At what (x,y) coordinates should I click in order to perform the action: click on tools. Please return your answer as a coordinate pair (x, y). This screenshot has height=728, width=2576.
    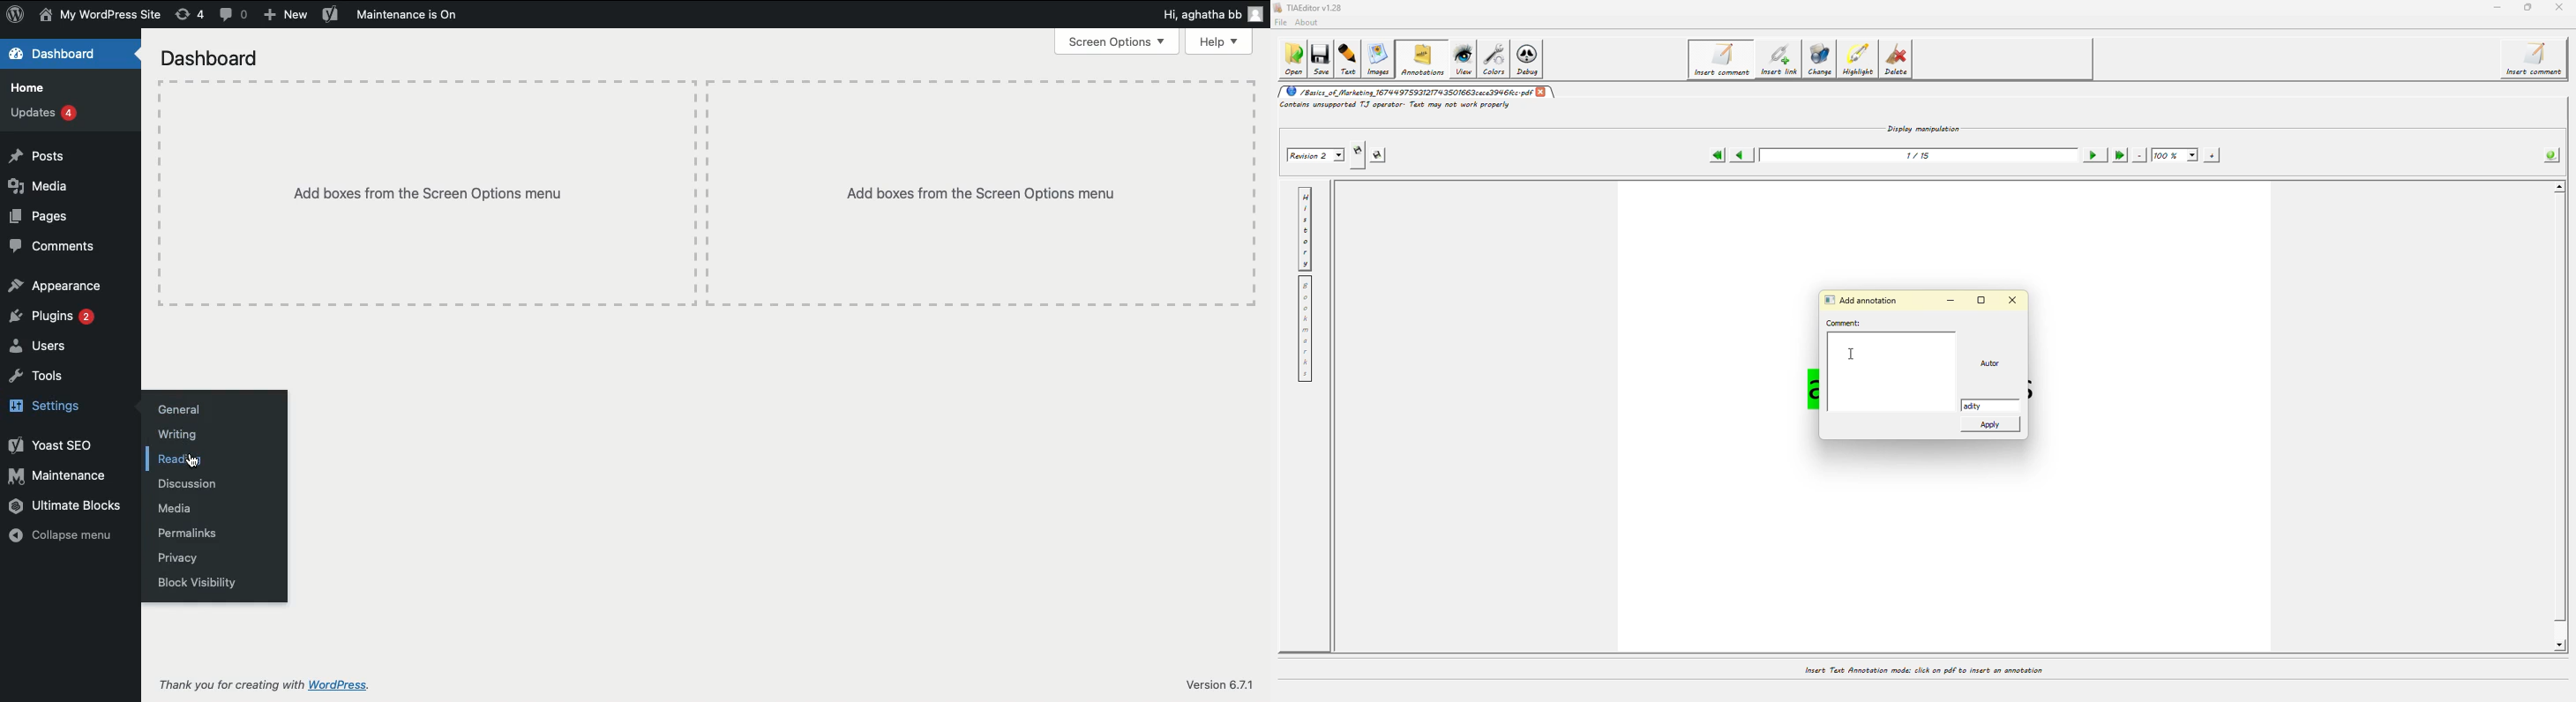
    Looking at the image, I should click on (37, 377).